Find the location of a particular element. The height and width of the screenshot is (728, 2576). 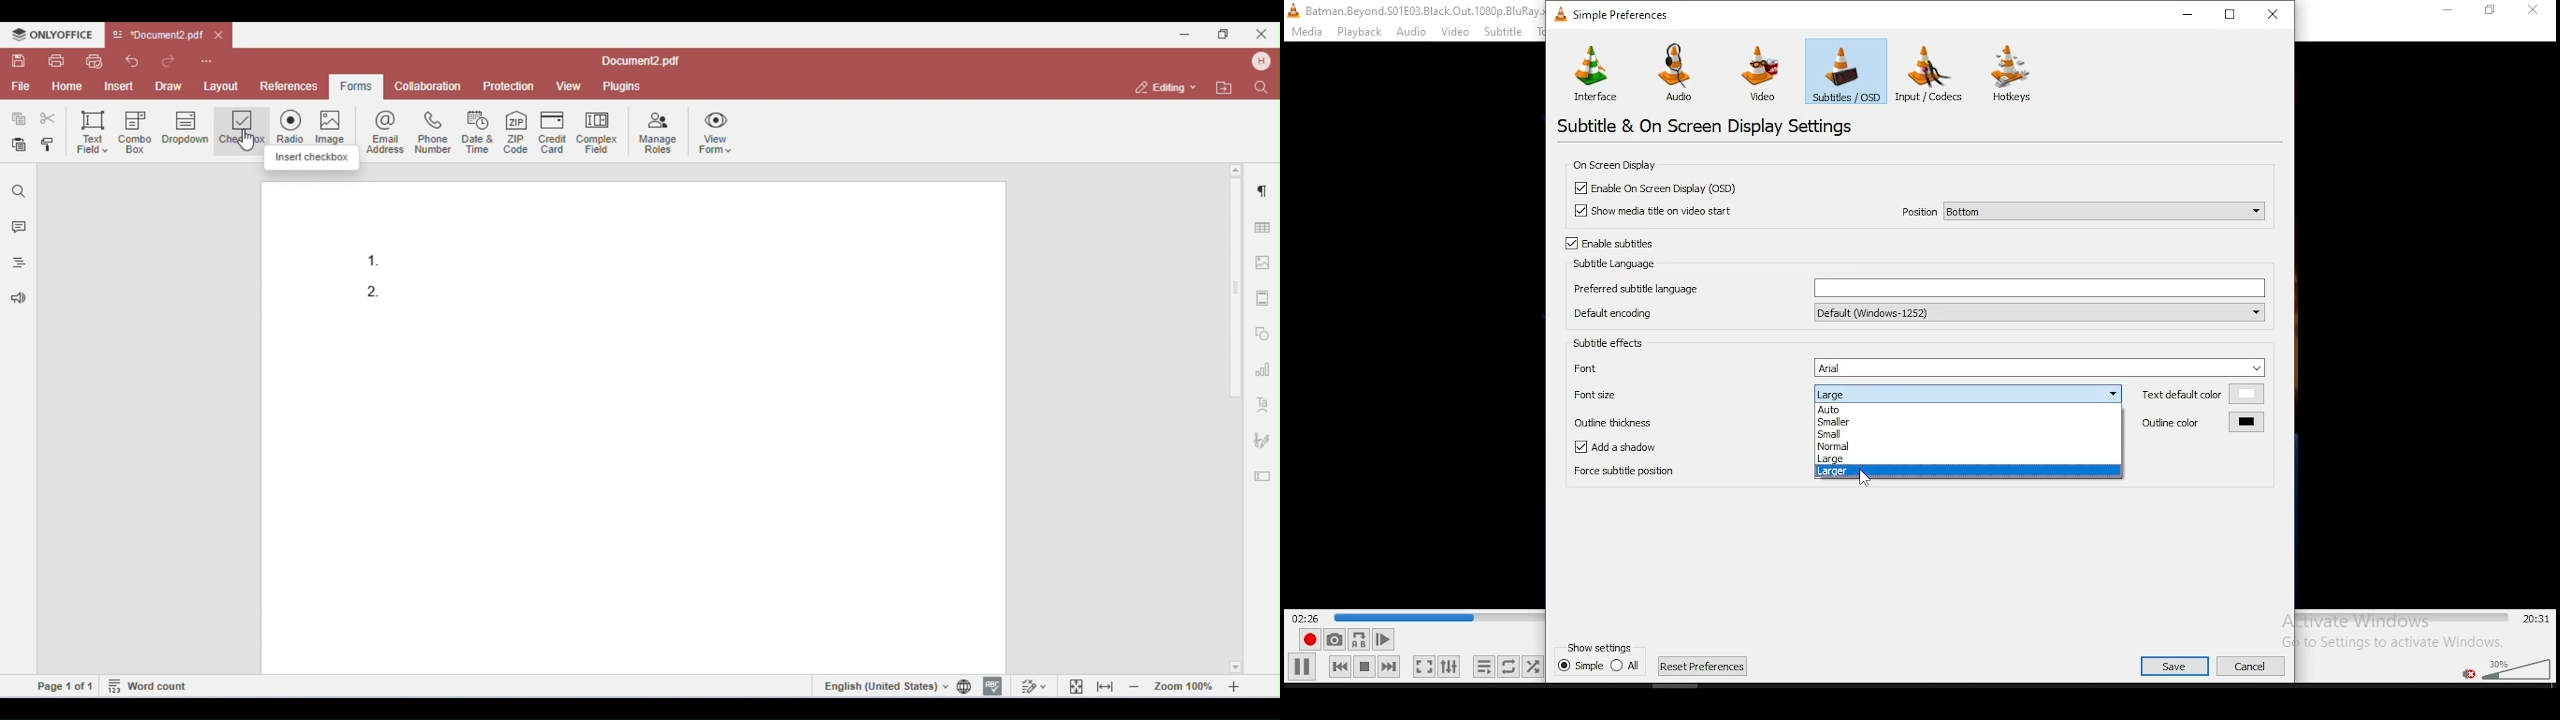

close window is located at coordinates (2535, 12).